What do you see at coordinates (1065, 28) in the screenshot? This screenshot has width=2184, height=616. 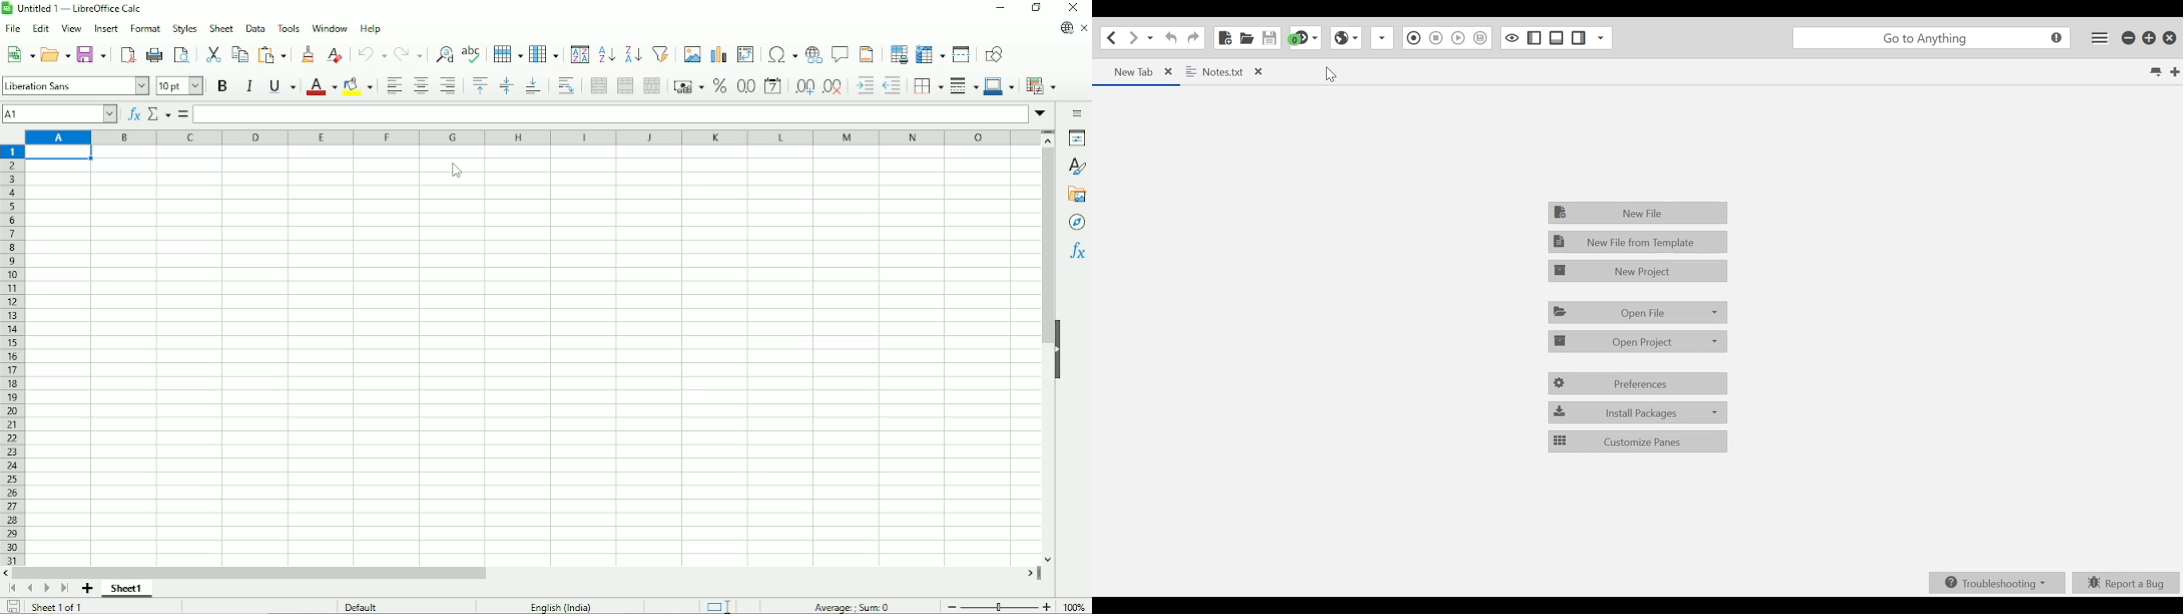 I see `Update available` at bounding box center [1065, 28].